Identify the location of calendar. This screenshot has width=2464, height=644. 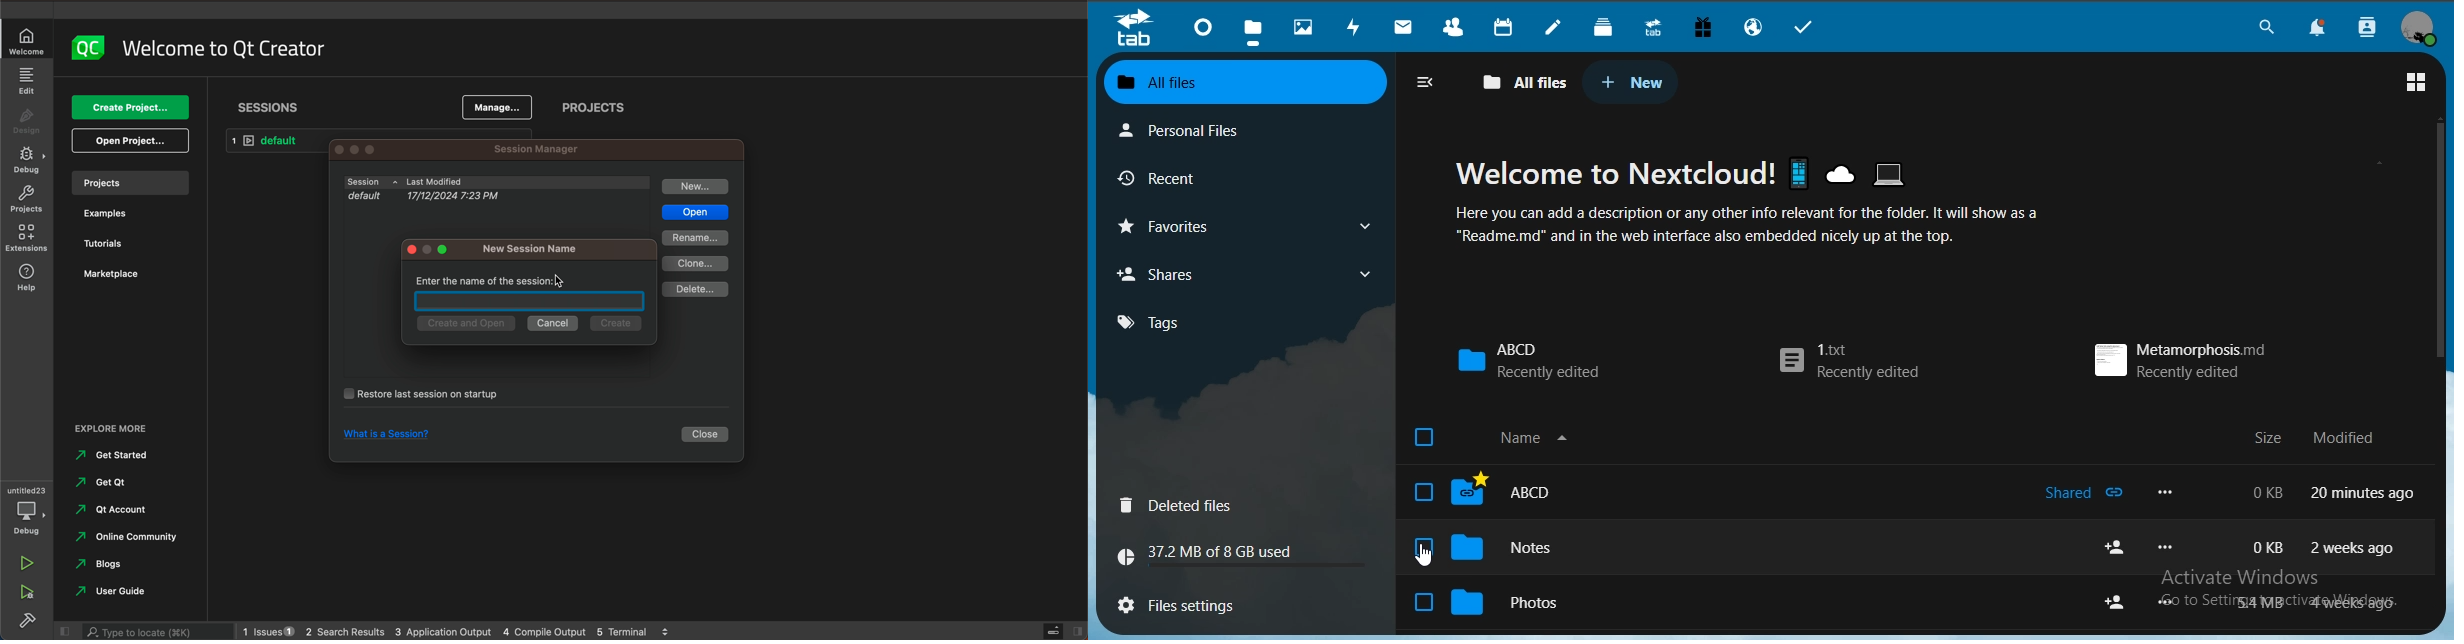
(1505, 26).